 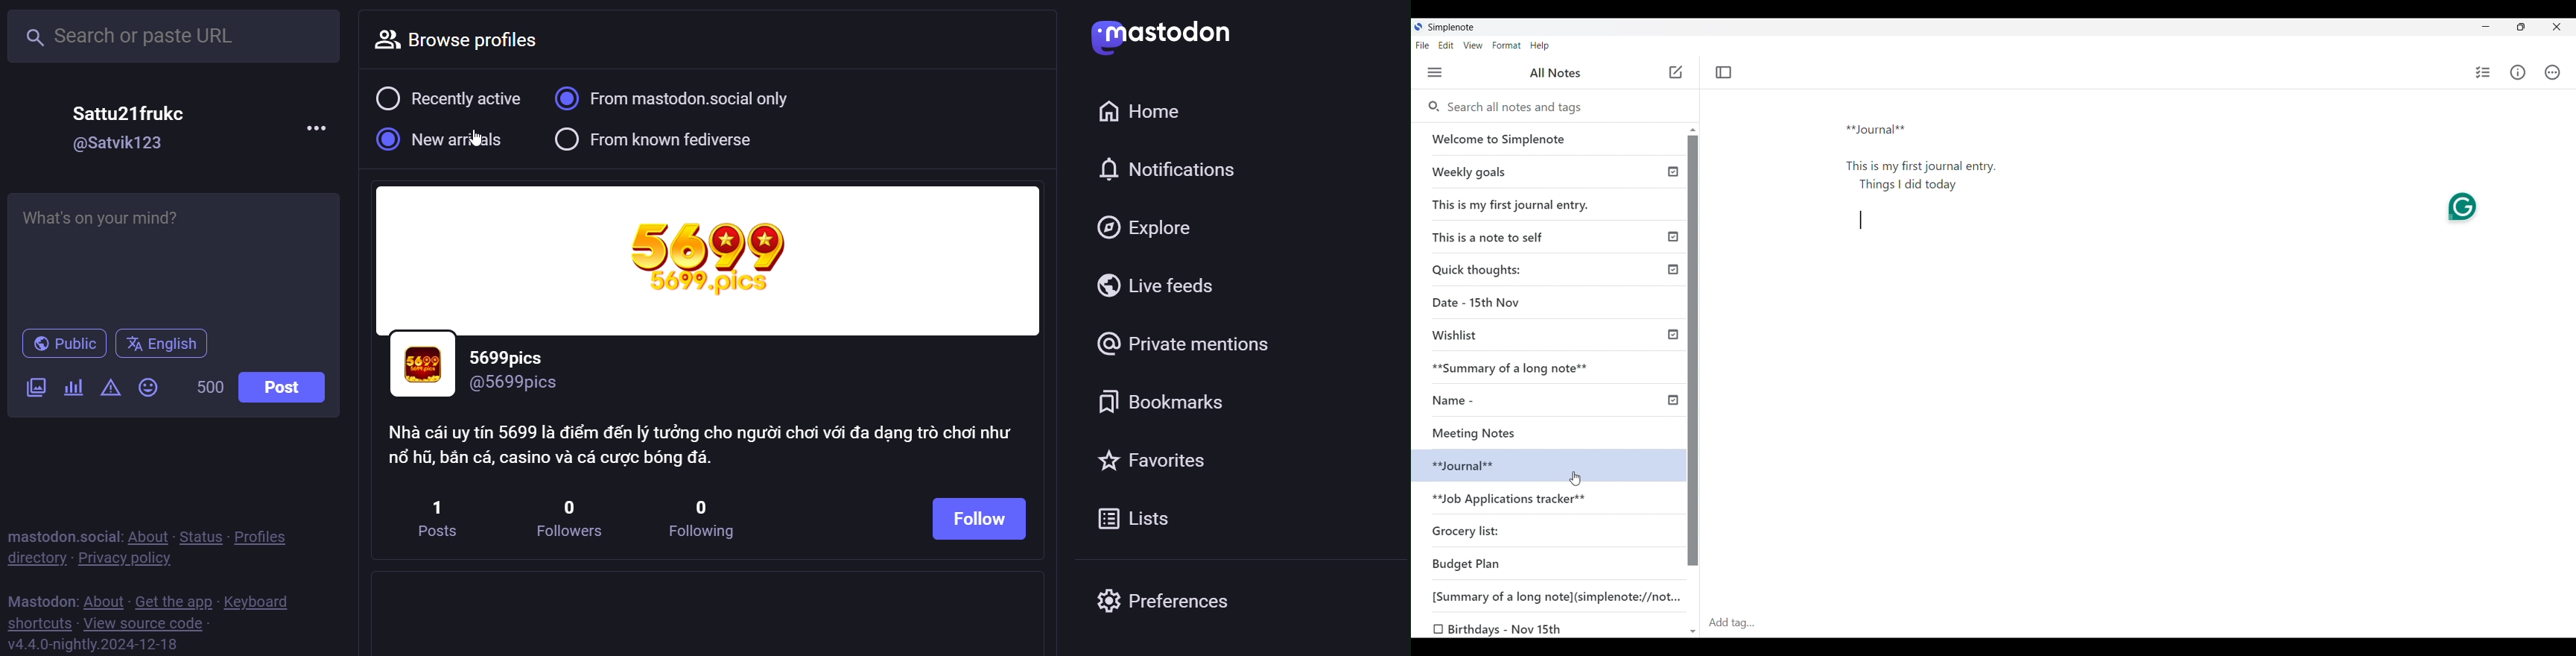 What do you see at coordinates (1549, 138) in the screenshot?
I see `Welcome note by SimpleNote` at bounding box center [1549, 138].